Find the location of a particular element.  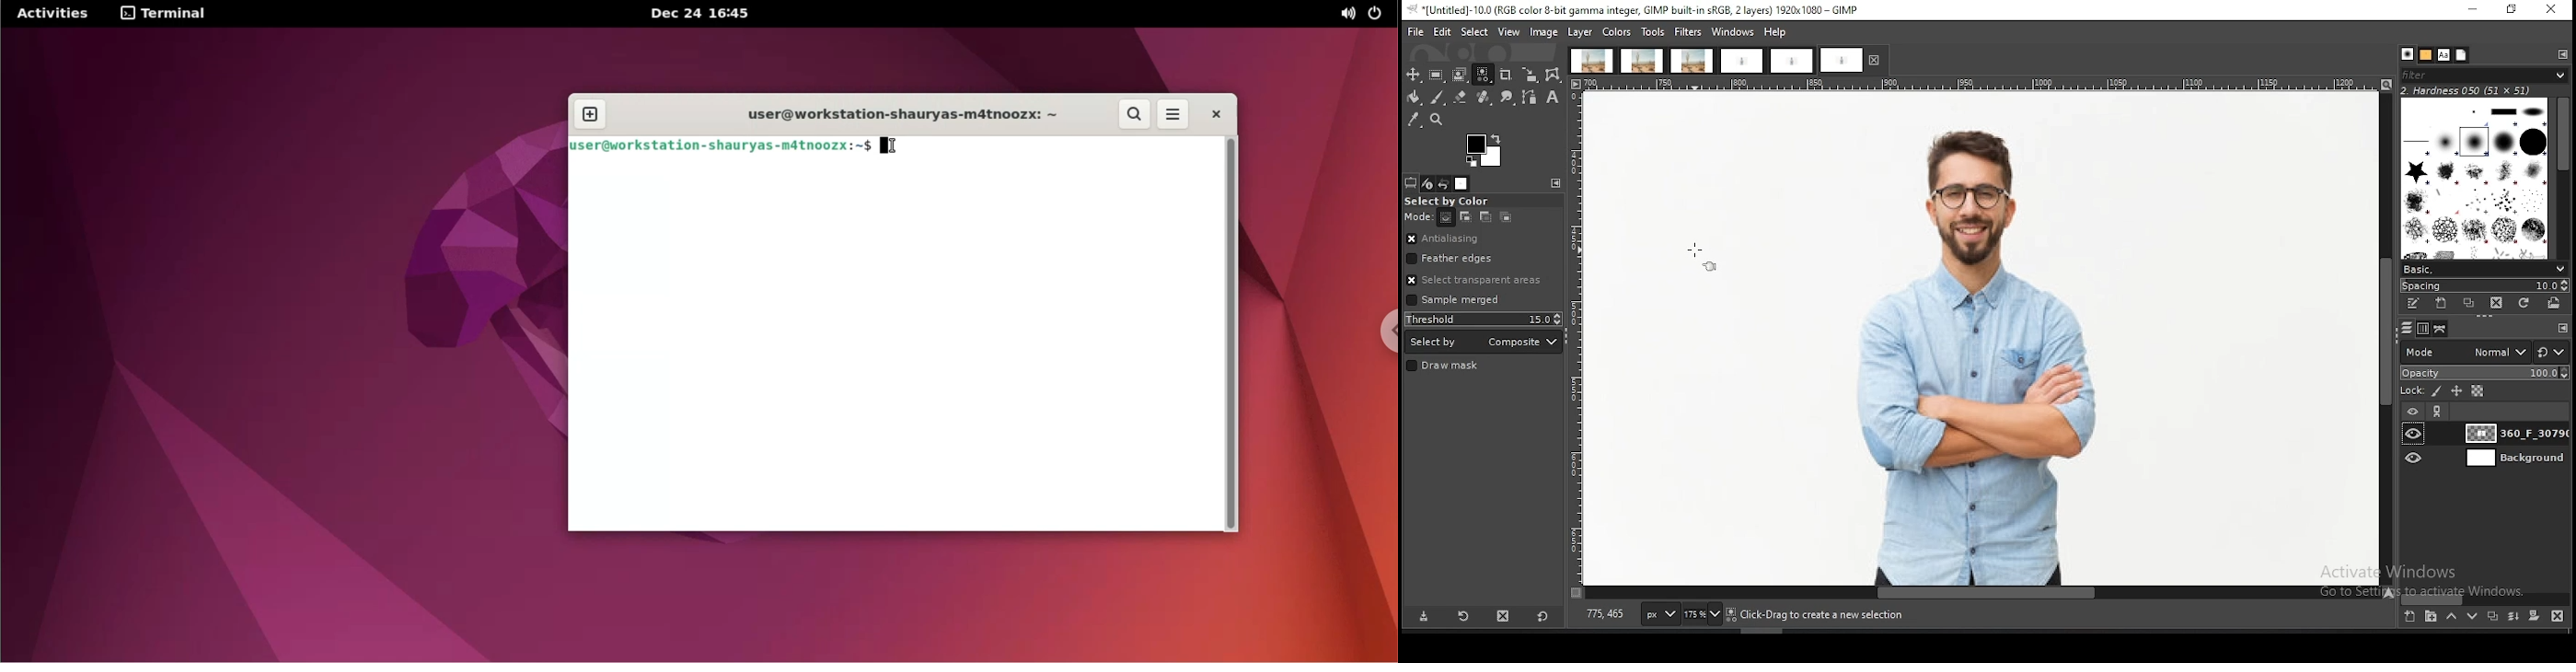

move tool is located at coordinates (1413, 75).